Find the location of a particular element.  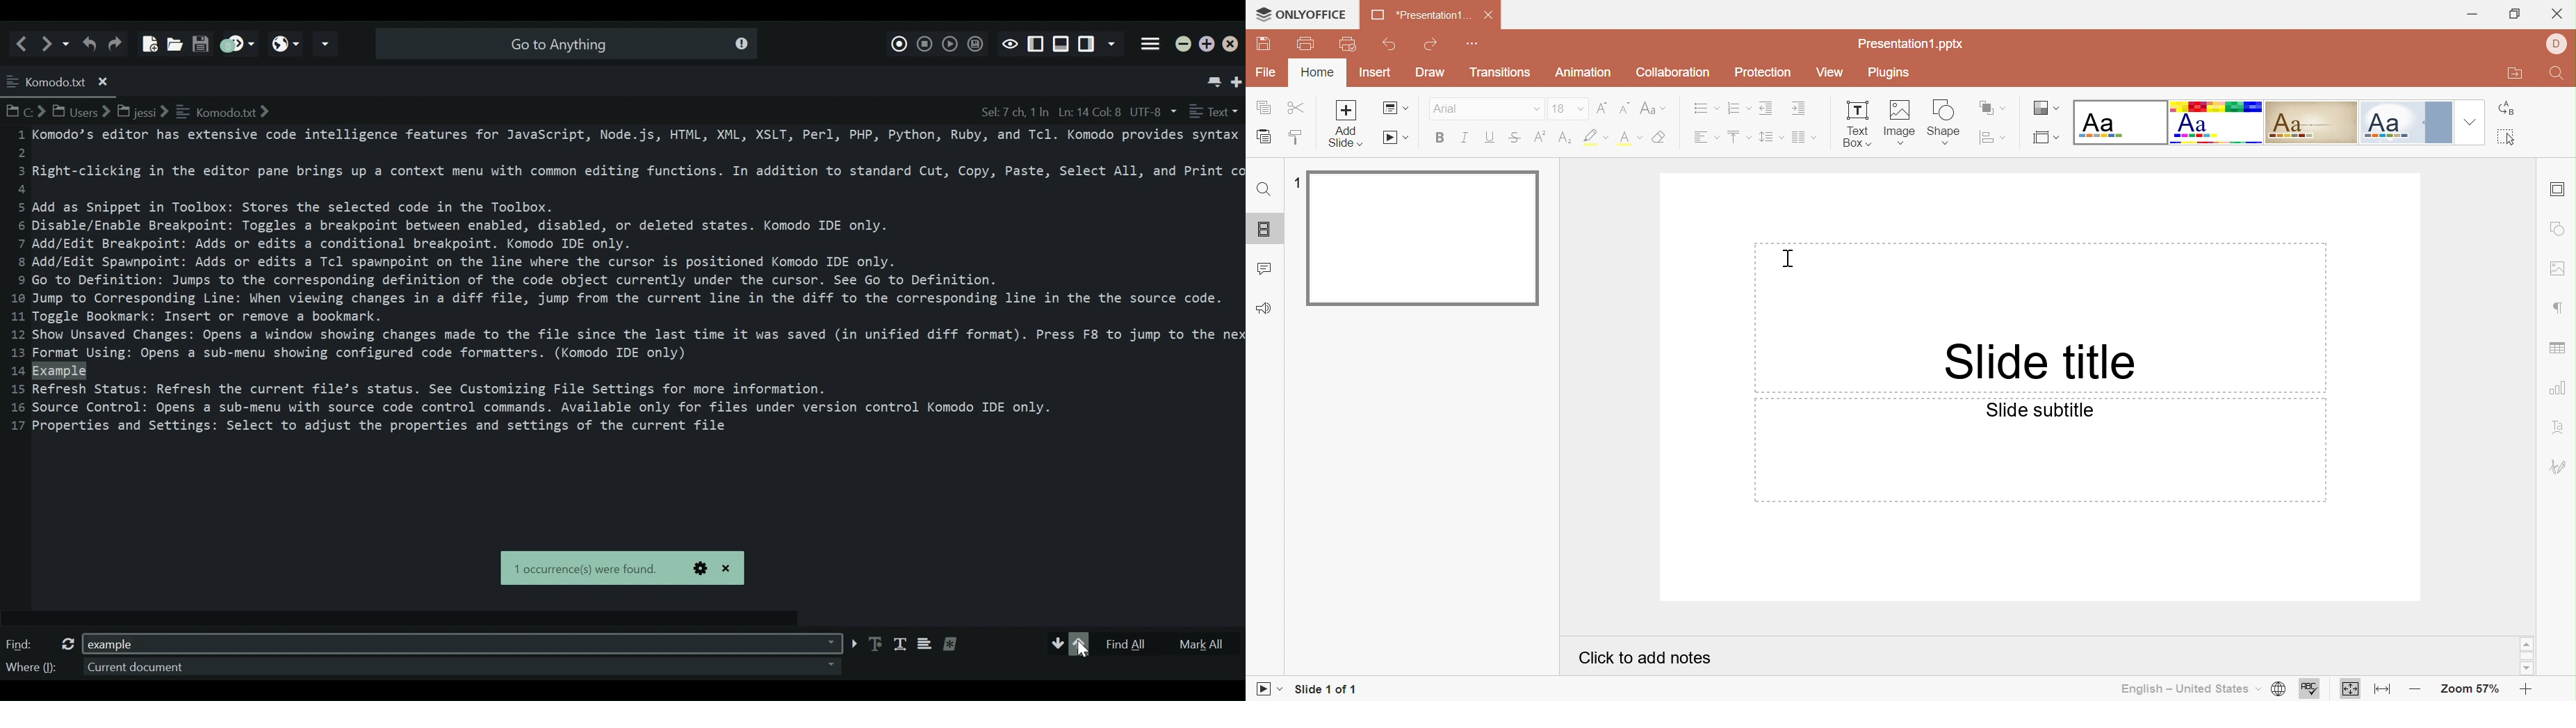

Increment font size is located at coordinates (1602, 107).